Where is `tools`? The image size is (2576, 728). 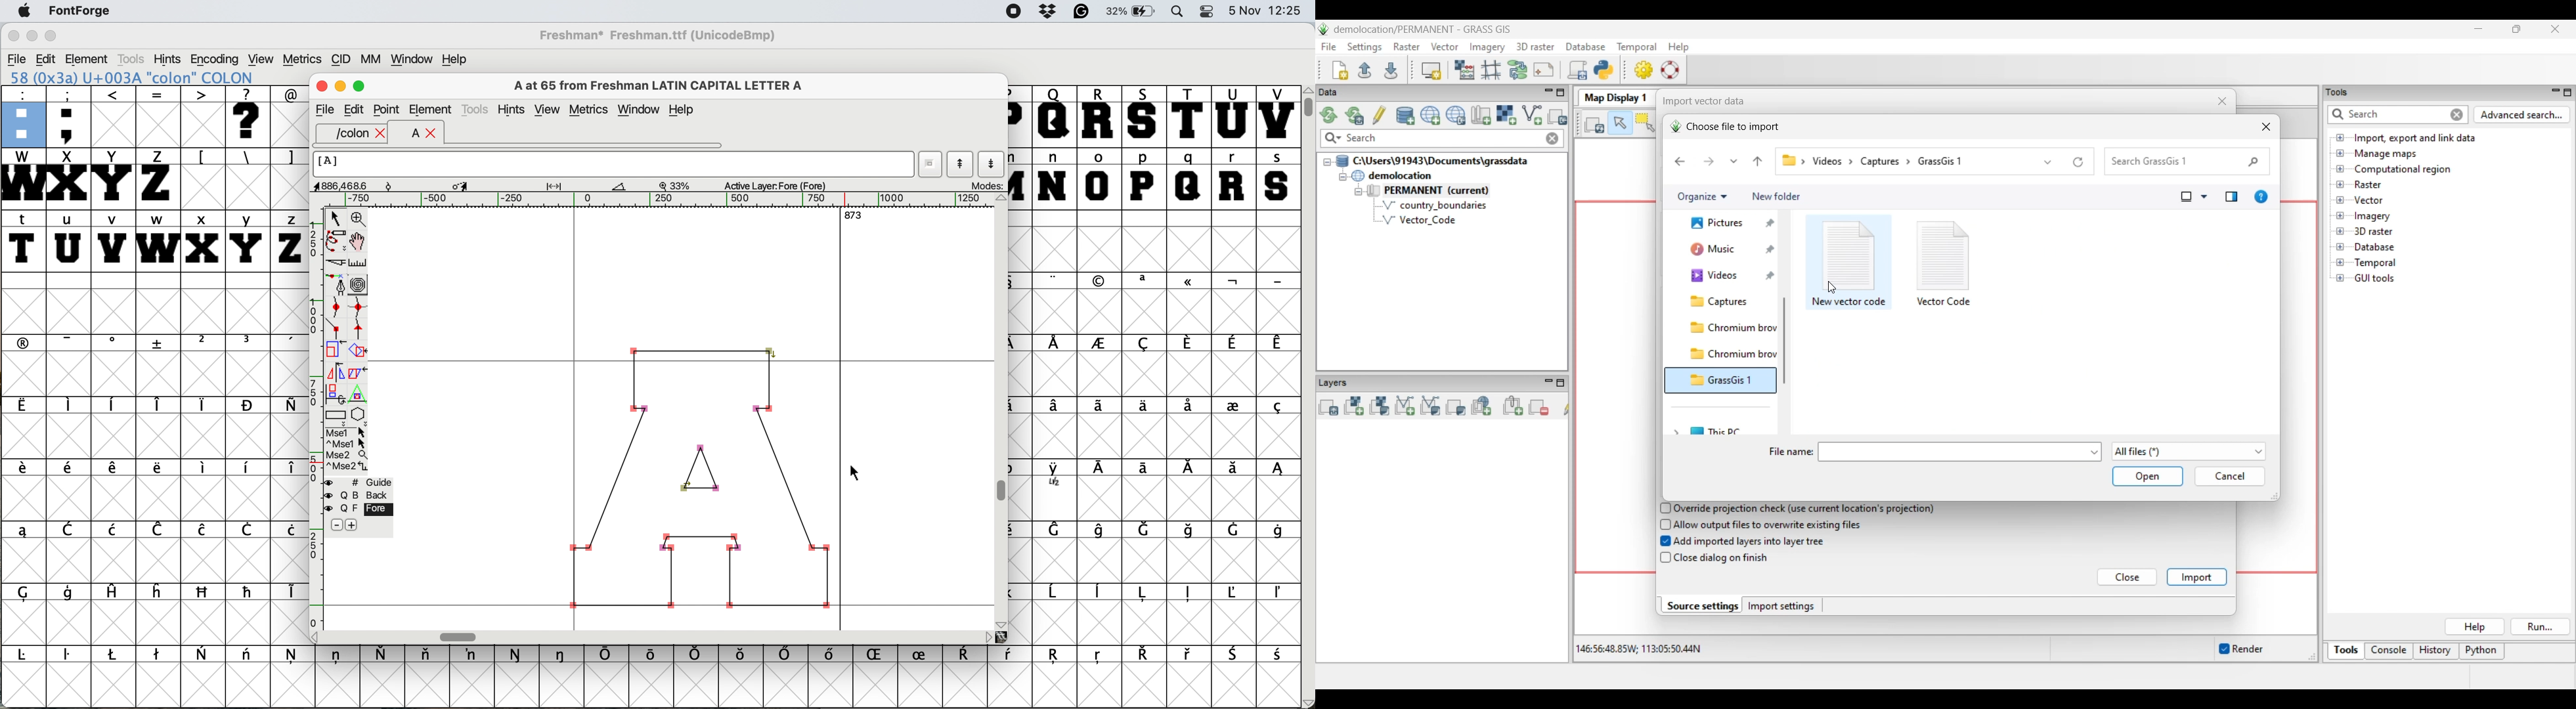 tools is located at coordinates (477, 109).